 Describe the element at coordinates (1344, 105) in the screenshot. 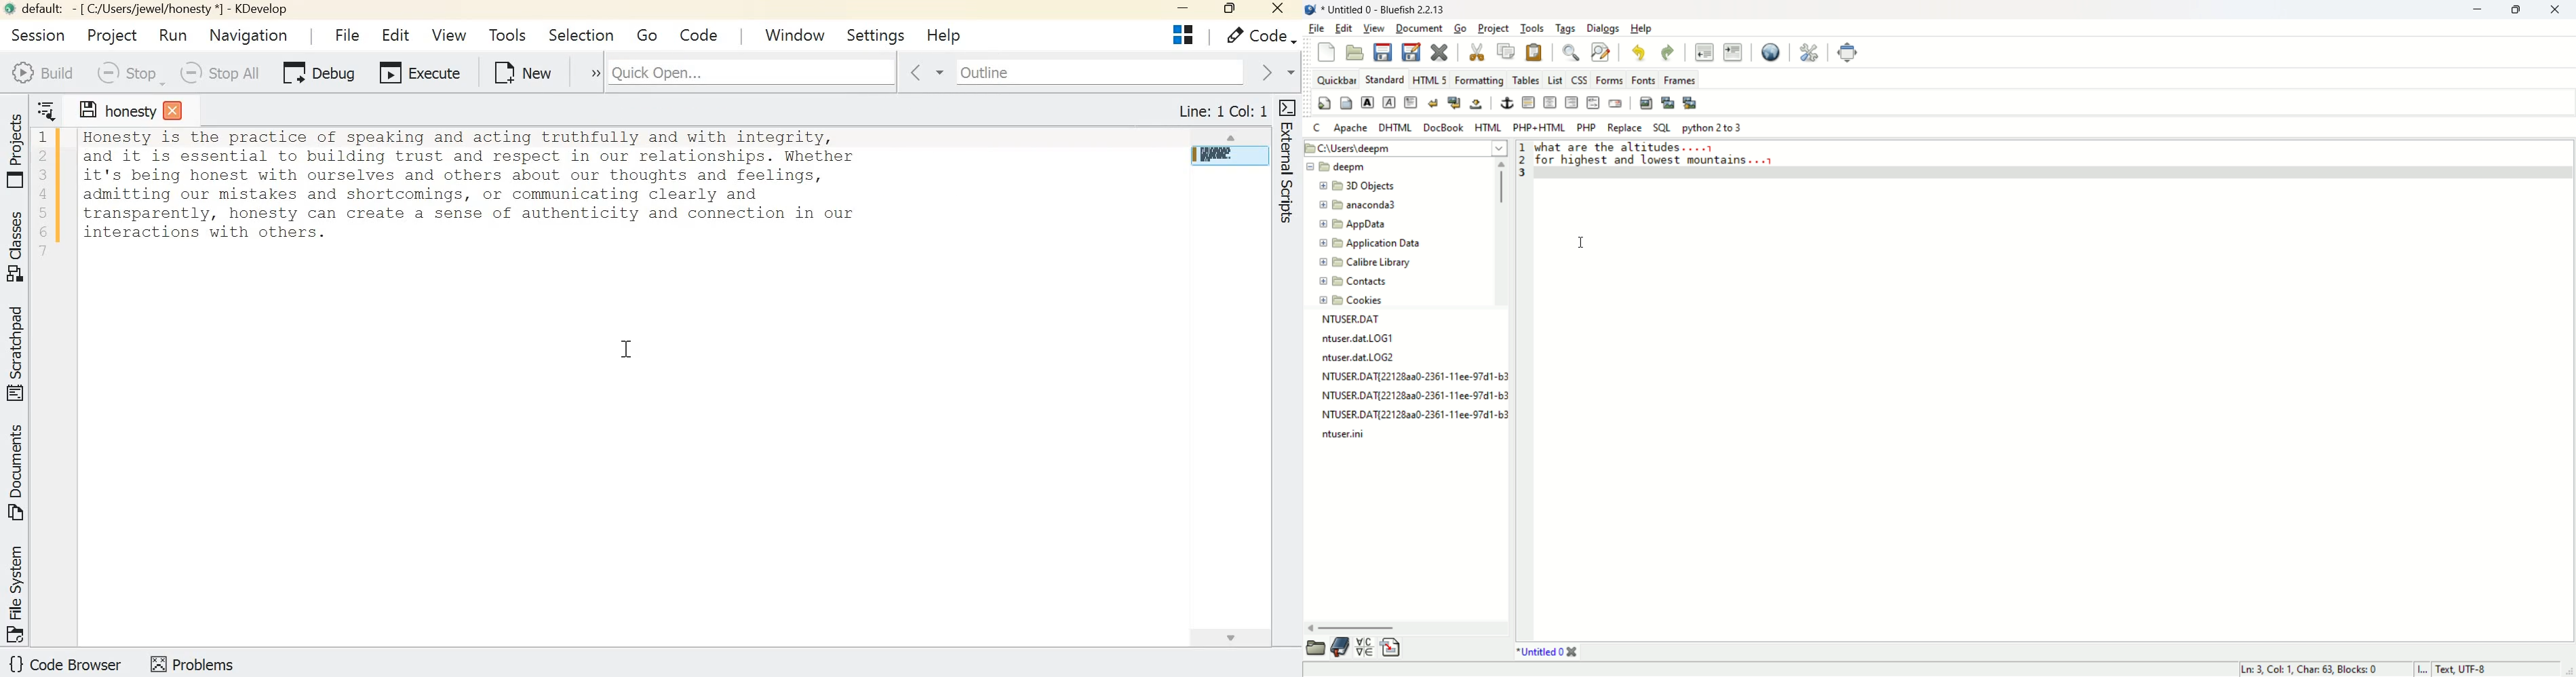

I see `body` at that location.